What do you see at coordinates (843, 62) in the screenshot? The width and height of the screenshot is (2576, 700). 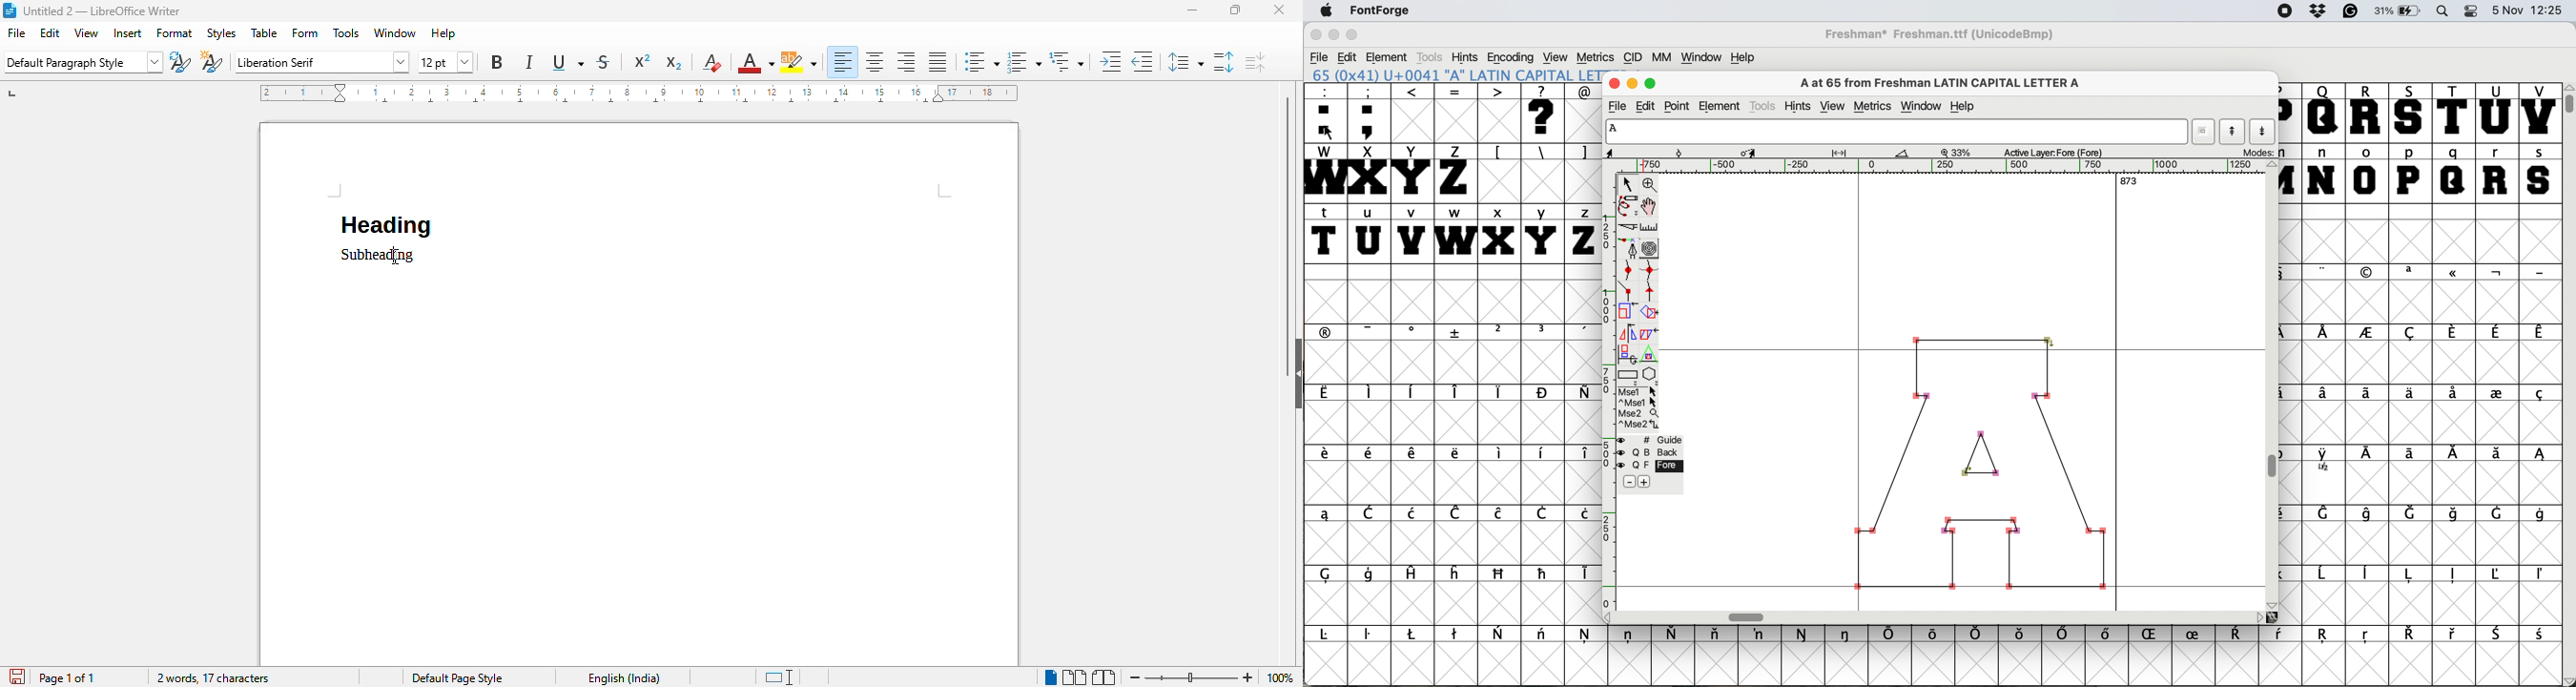 I see `align left` at bounding box center [843, 62].